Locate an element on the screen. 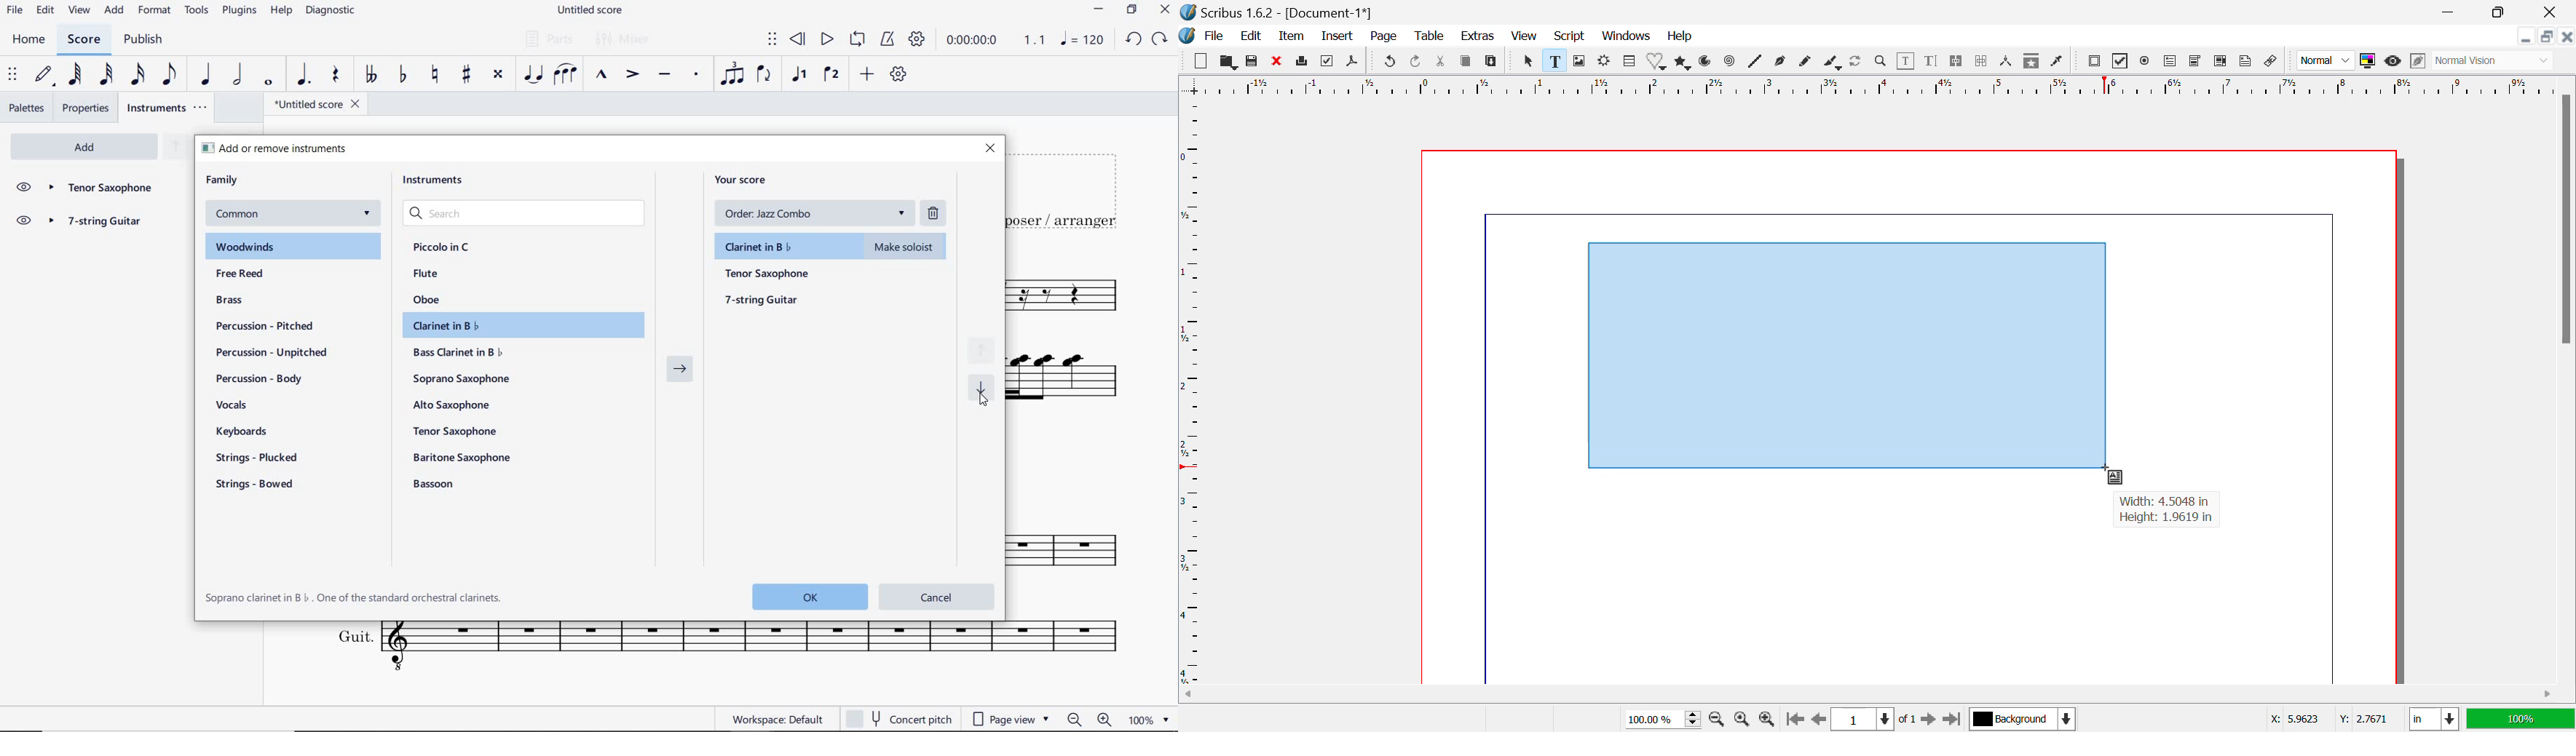 The image size is (2576, 756). Select is located at coordinates (1528, 60).